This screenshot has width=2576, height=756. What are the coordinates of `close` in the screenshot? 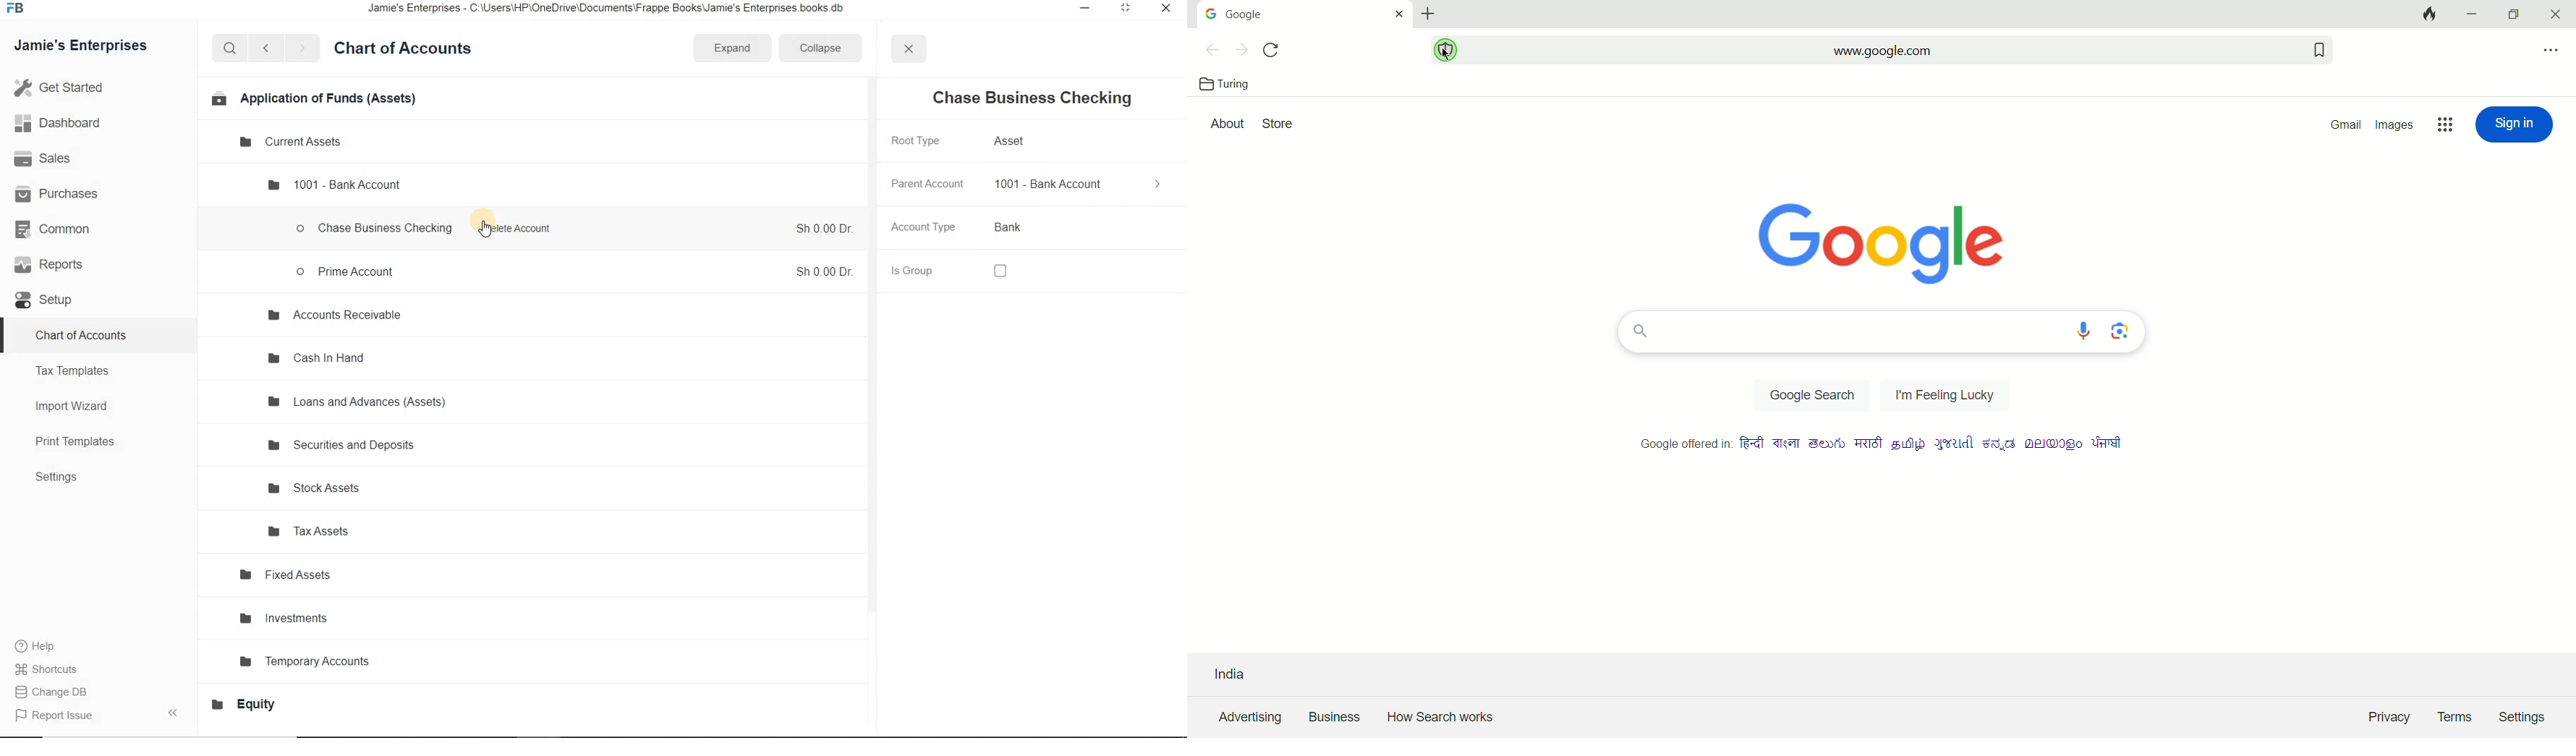 It's located at (909, 50).